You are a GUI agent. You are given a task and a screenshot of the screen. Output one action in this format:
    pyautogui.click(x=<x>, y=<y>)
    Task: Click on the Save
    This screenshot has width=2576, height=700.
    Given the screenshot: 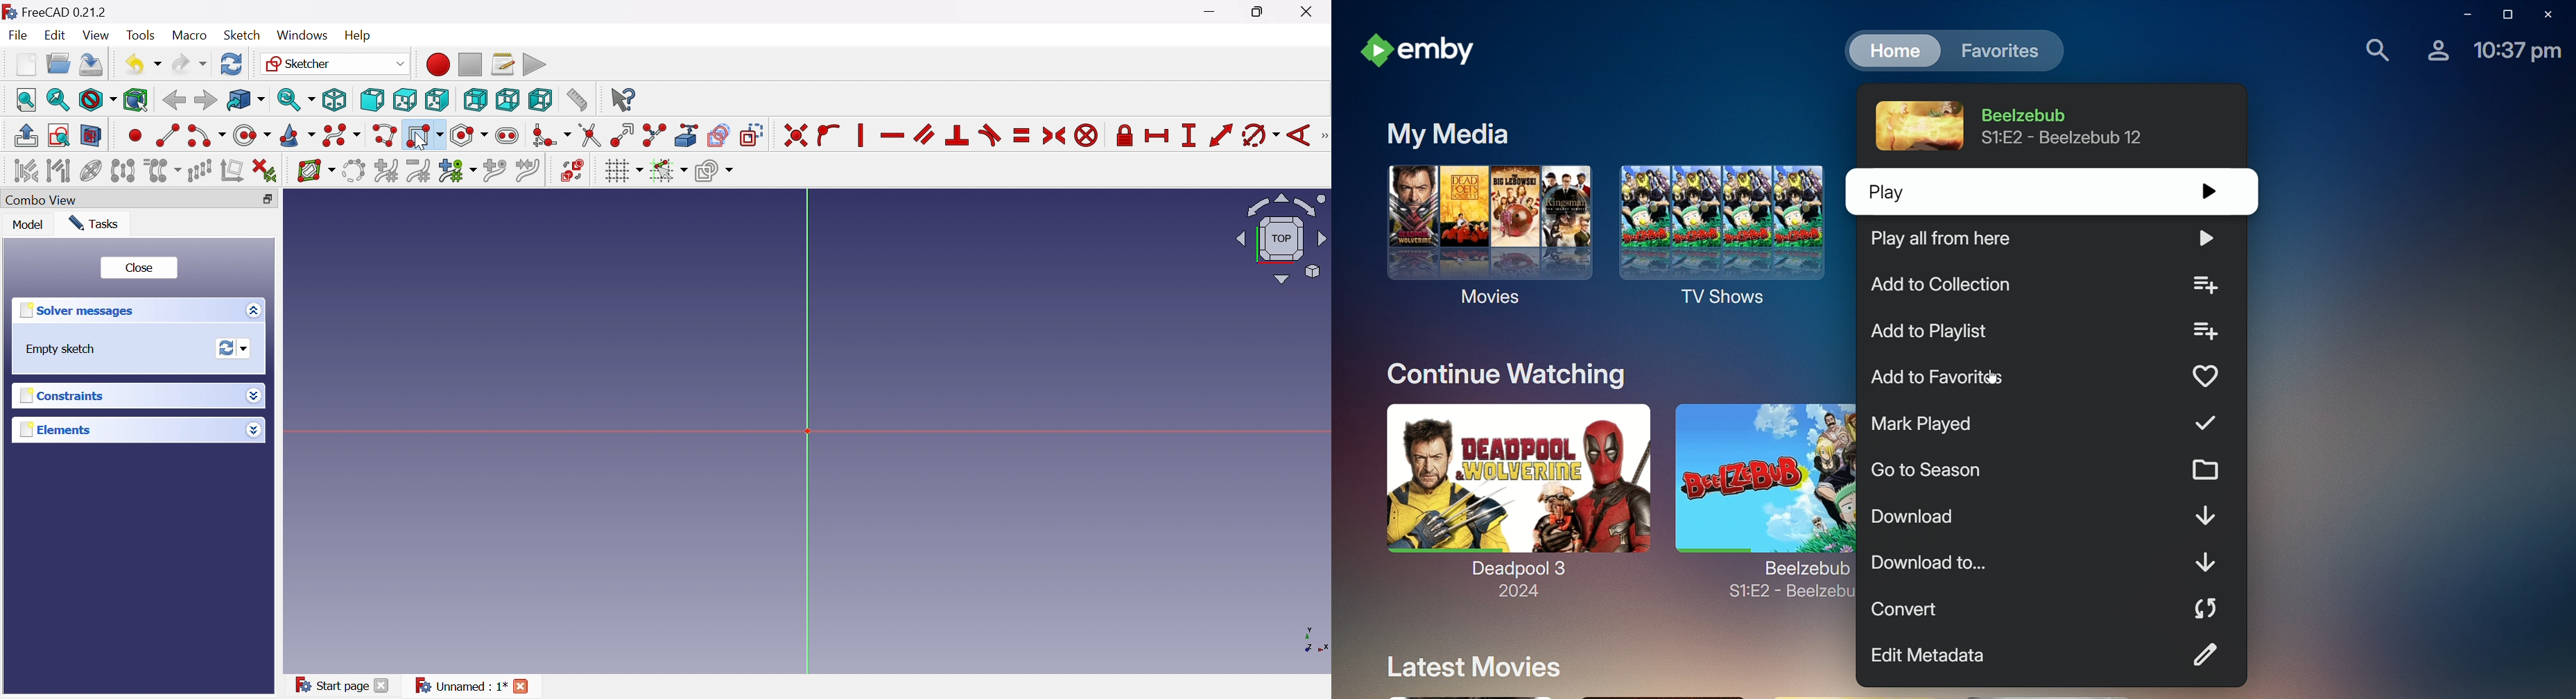 What is the action you would take?
    pyautogui.click(x=90, y=67)
    